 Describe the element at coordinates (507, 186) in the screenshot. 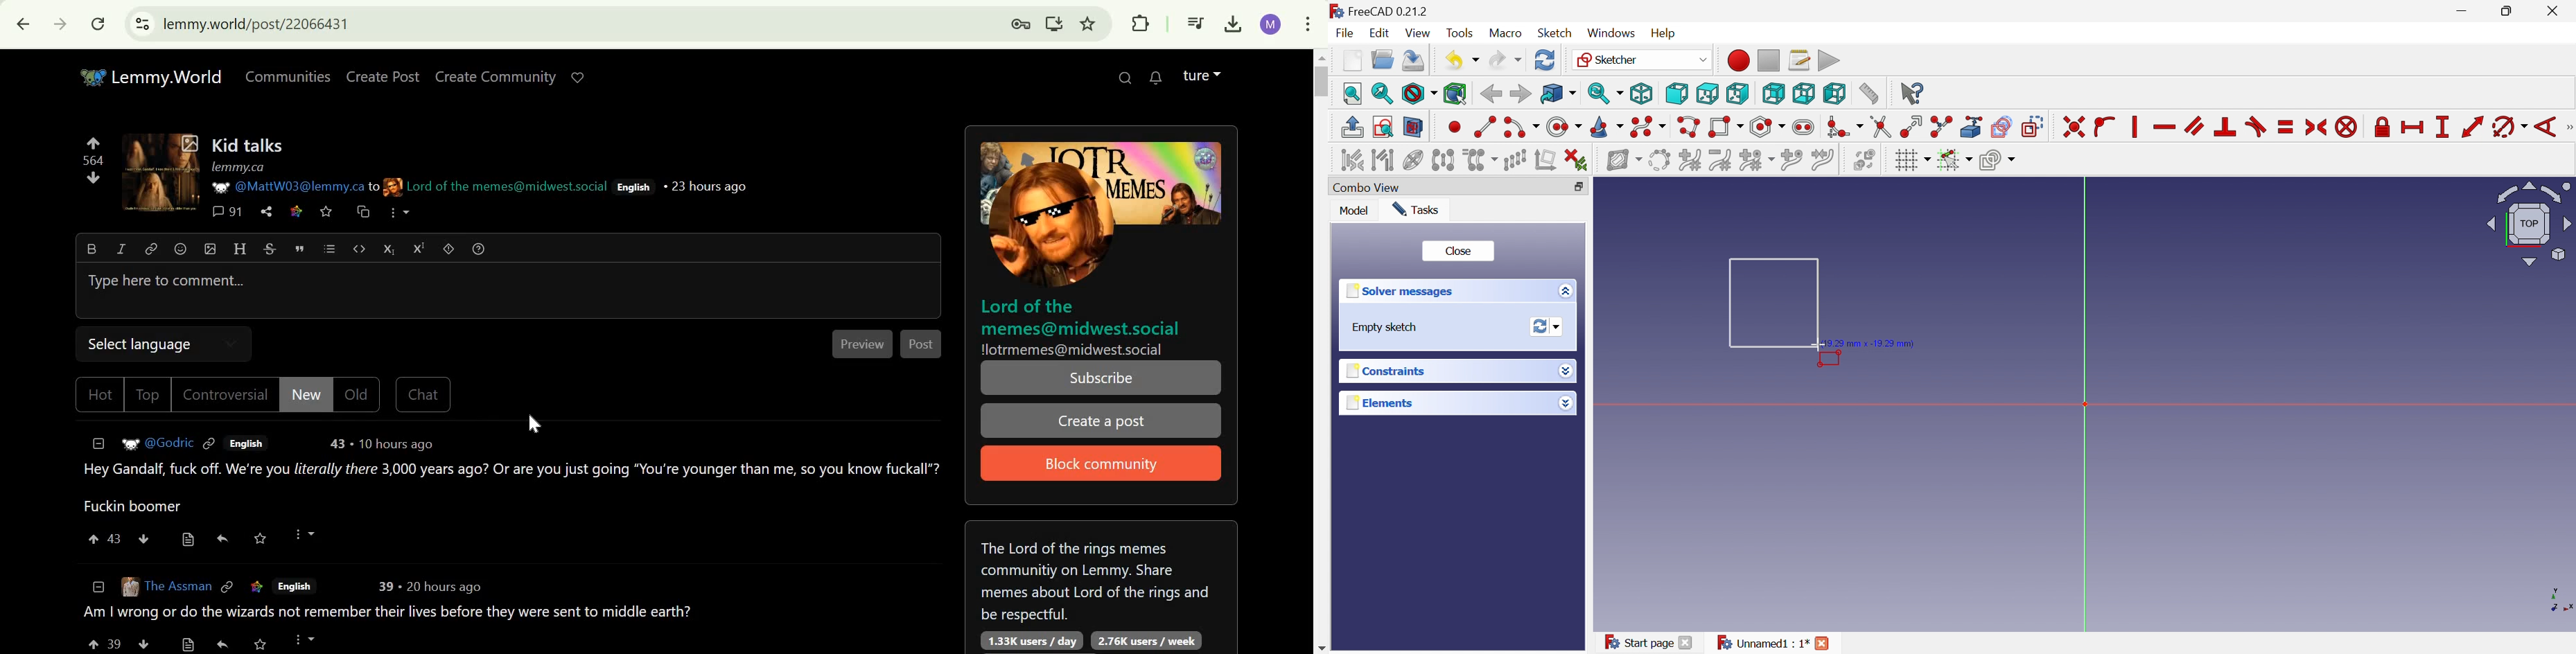

I see `Lord of the memes@midwest.social` at that location.